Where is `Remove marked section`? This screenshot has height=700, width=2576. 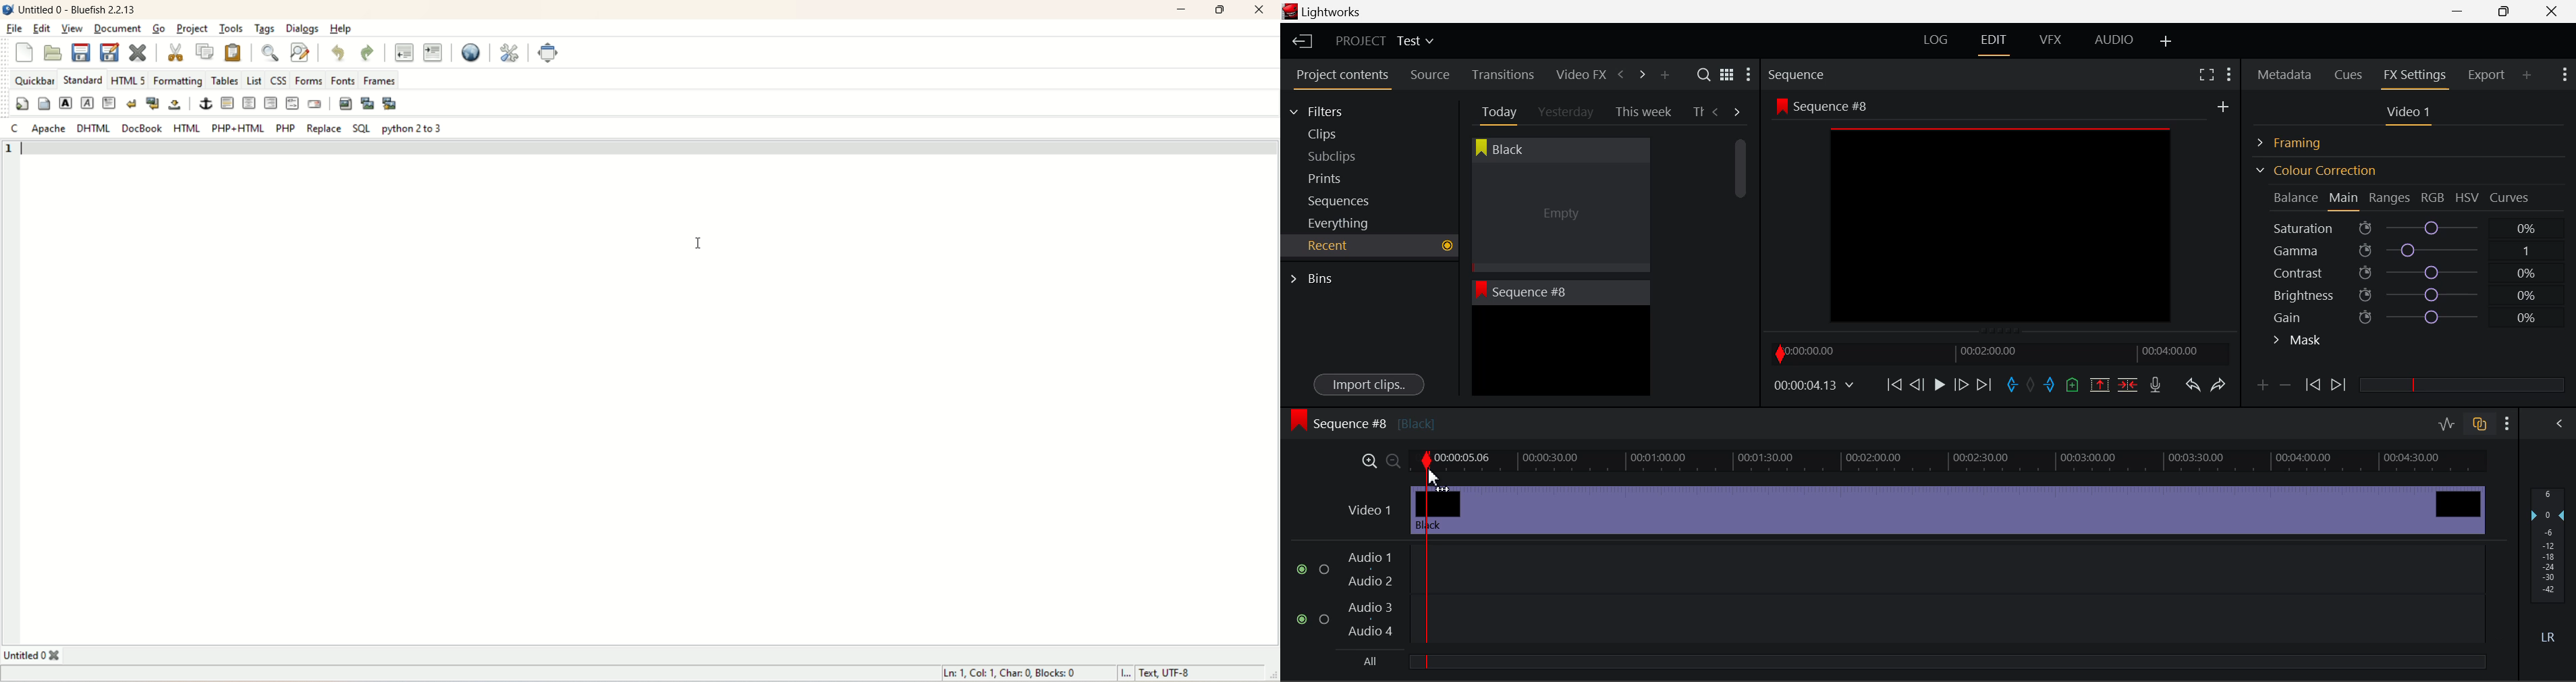 Remove marked section is located at coordinates (2099, 384).